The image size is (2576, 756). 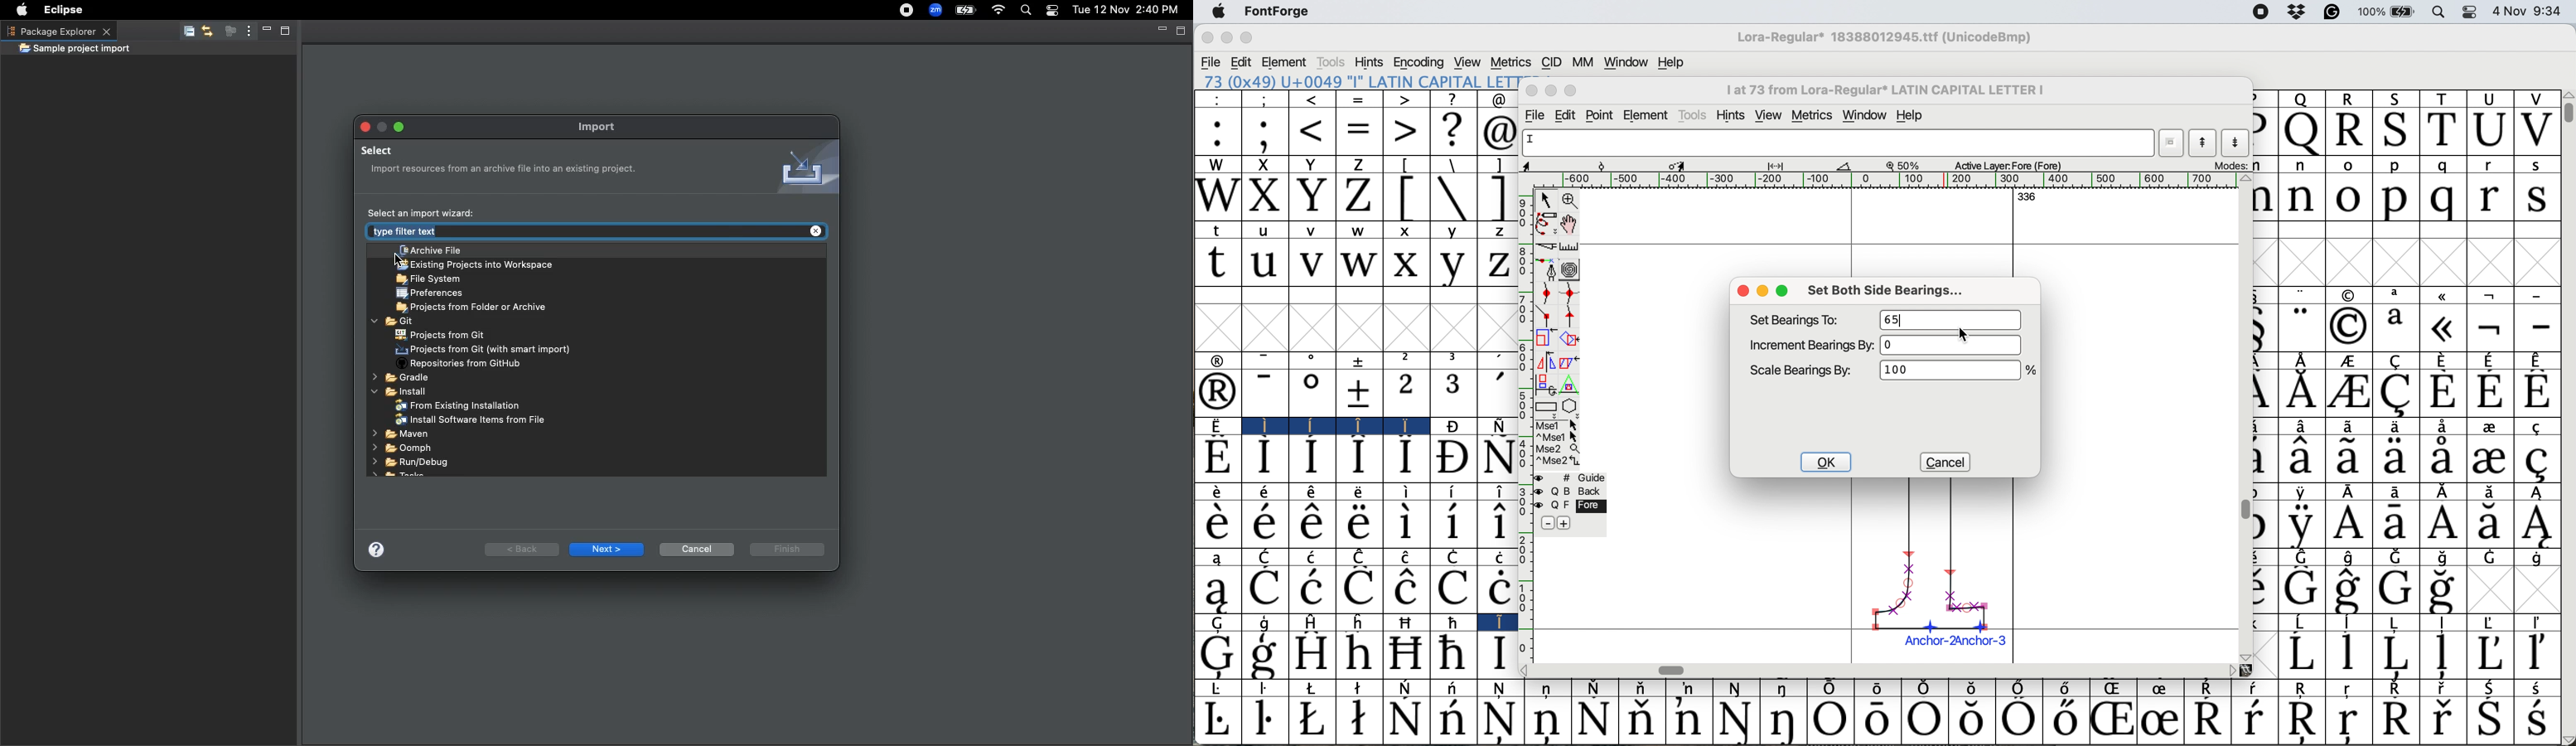 I want to click on Symbol, so click(x=1455, y=687).